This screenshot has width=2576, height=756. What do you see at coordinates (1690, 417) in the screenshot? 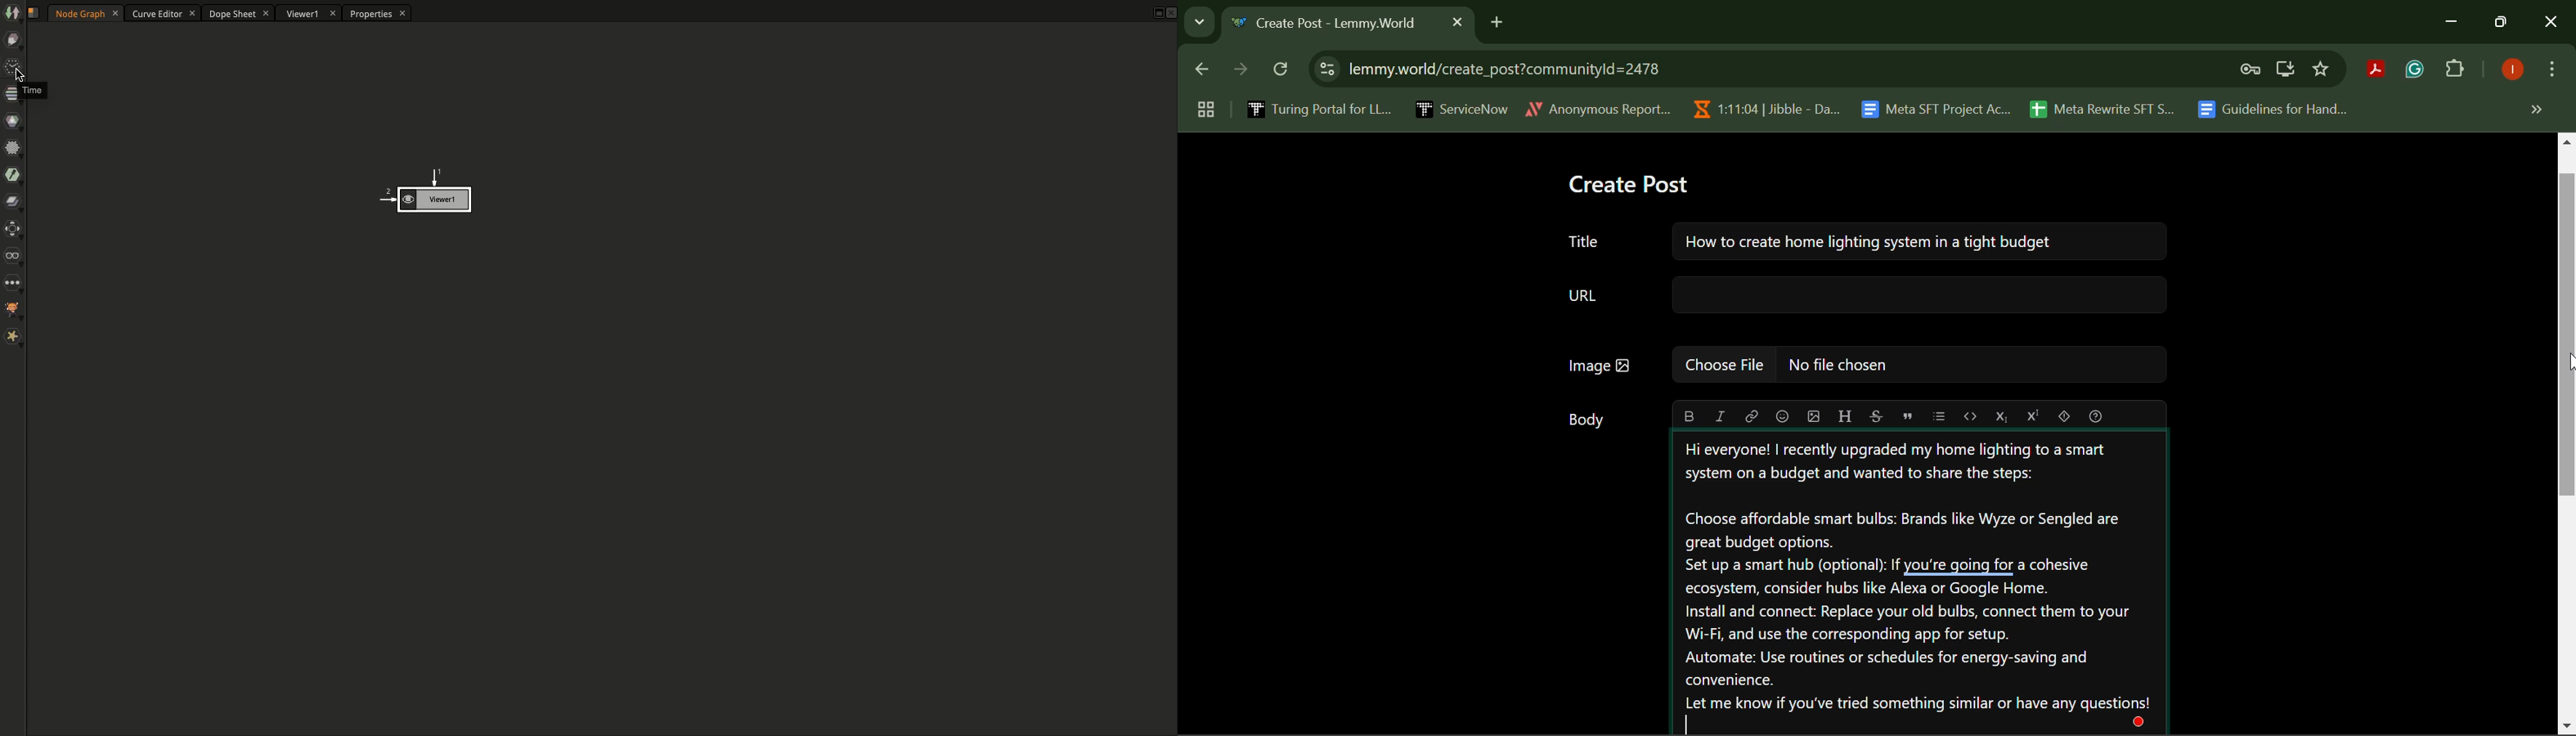
I see `bold` at bounding box center [1690, 417].